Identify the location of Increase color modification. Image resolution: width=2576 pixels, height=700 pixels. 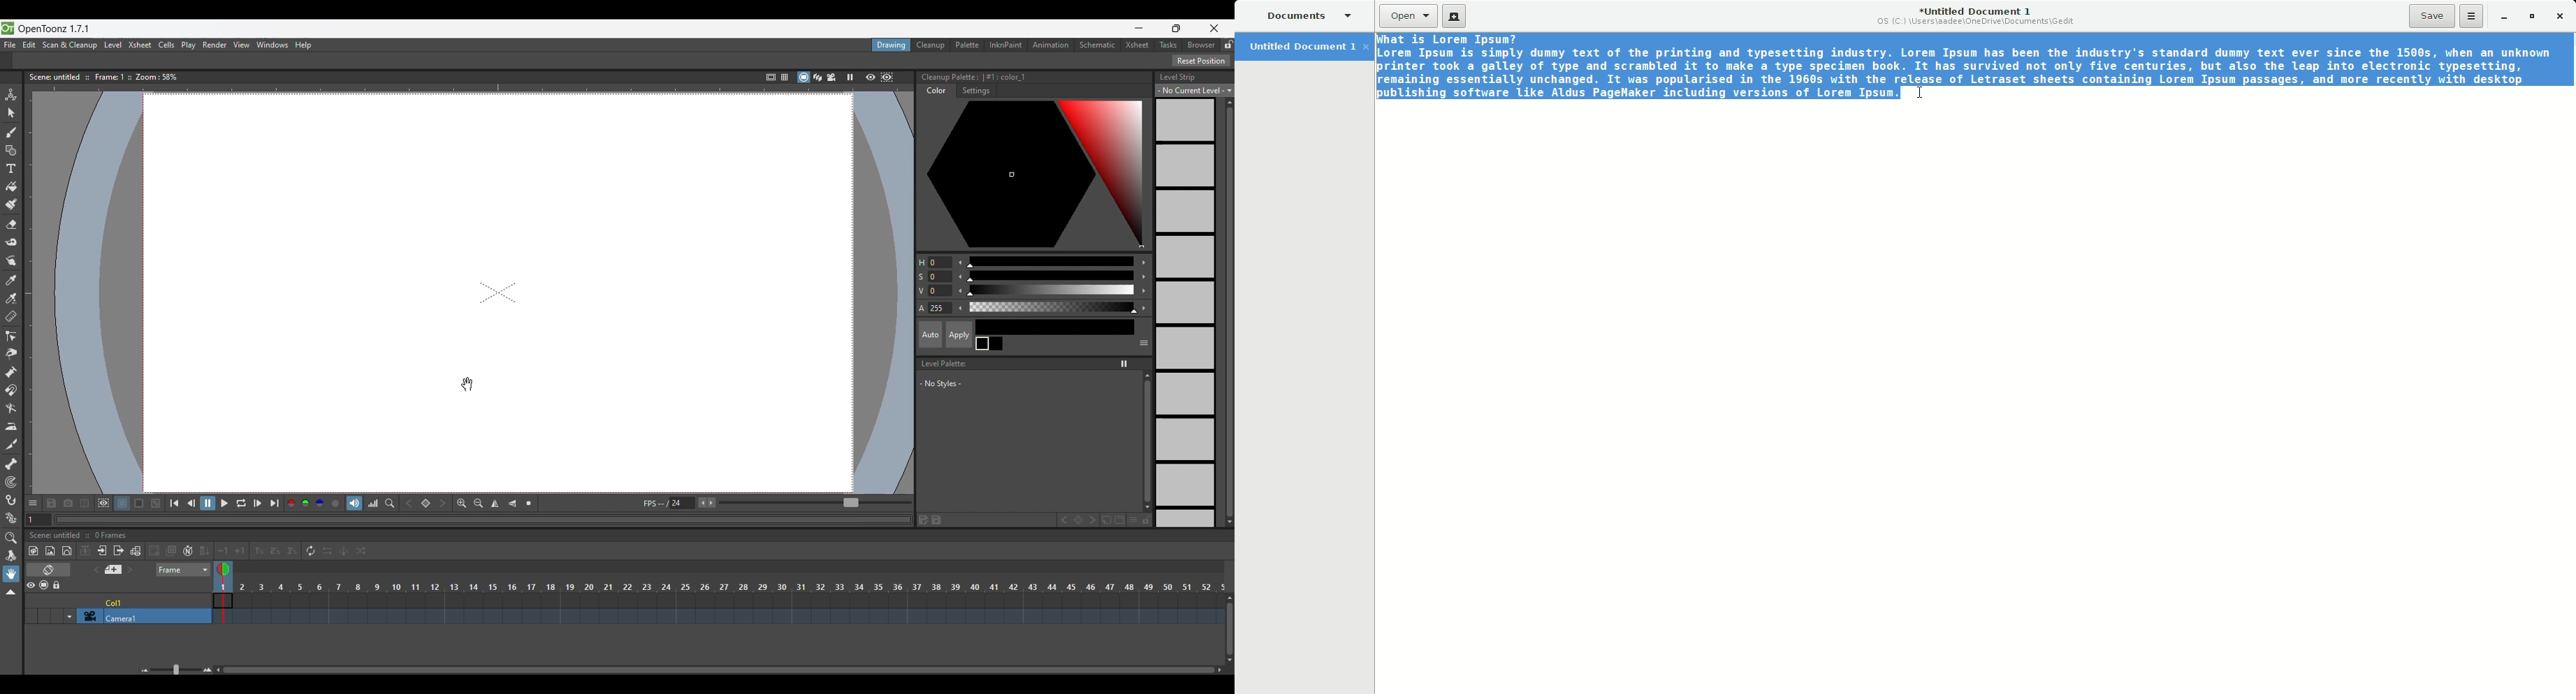
(1144, 285).